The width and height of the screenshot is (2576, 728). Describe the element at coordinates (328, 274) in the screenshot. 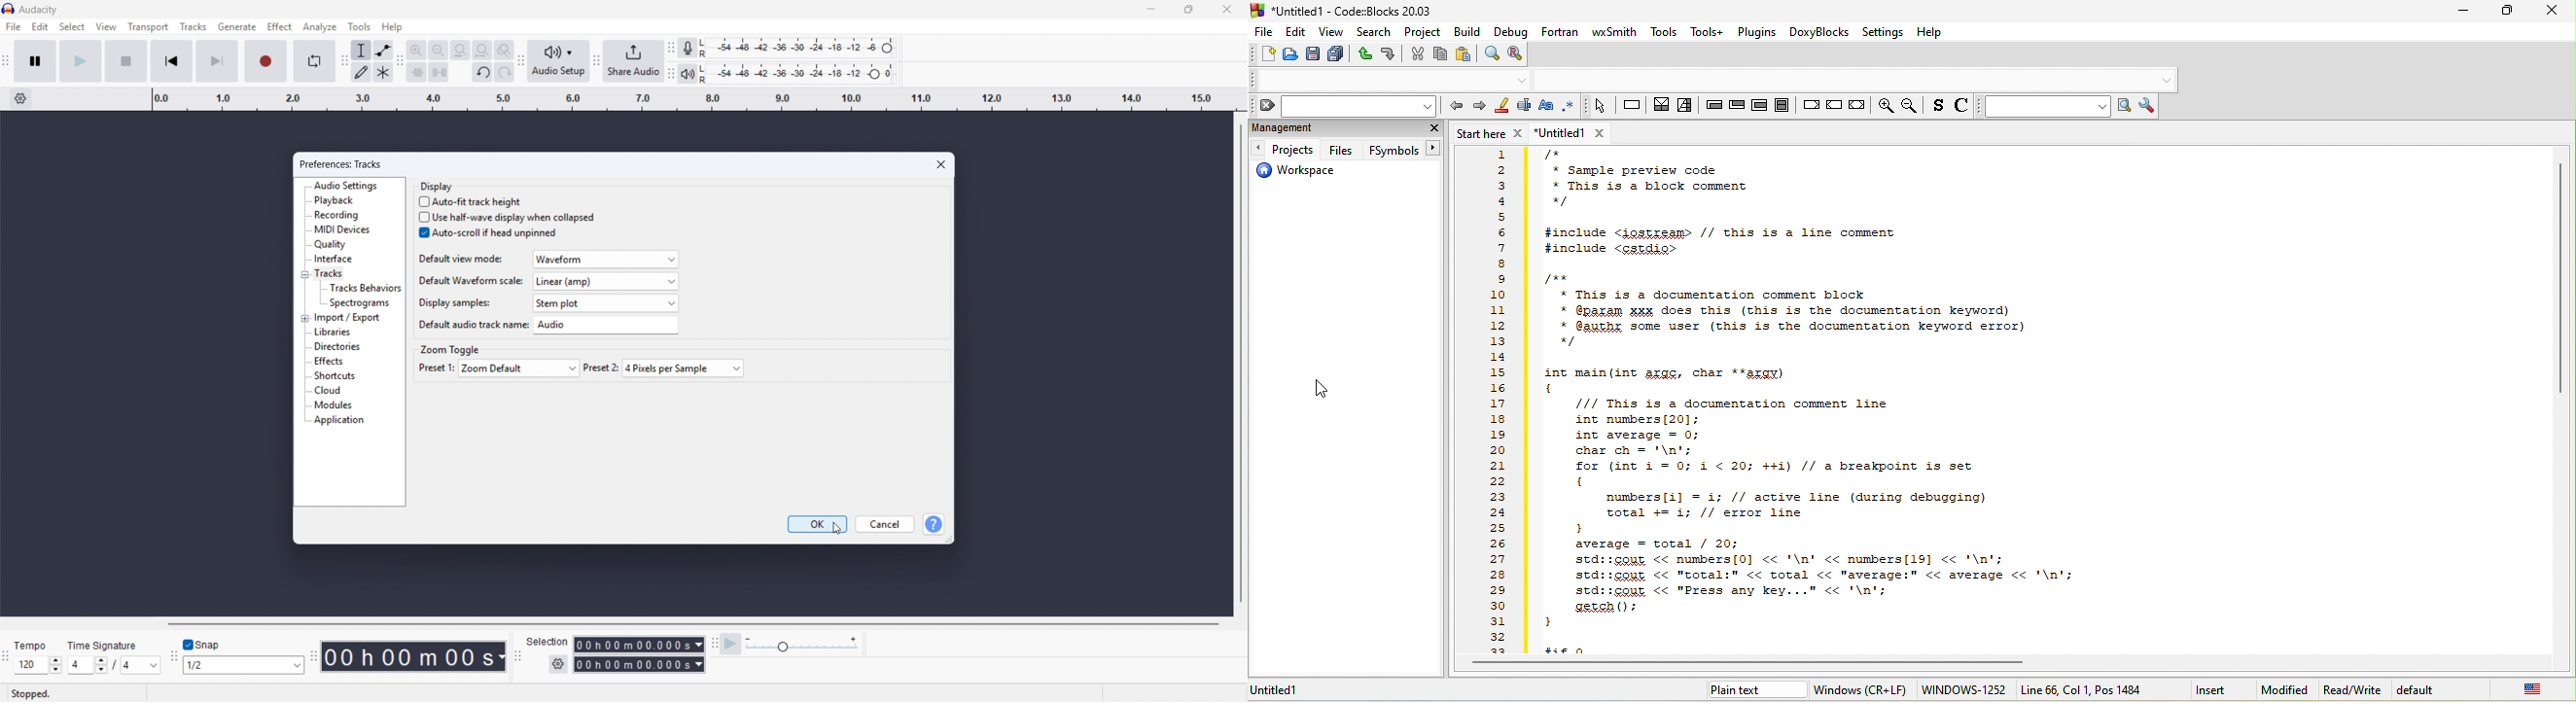

I see `tracks` at that location.